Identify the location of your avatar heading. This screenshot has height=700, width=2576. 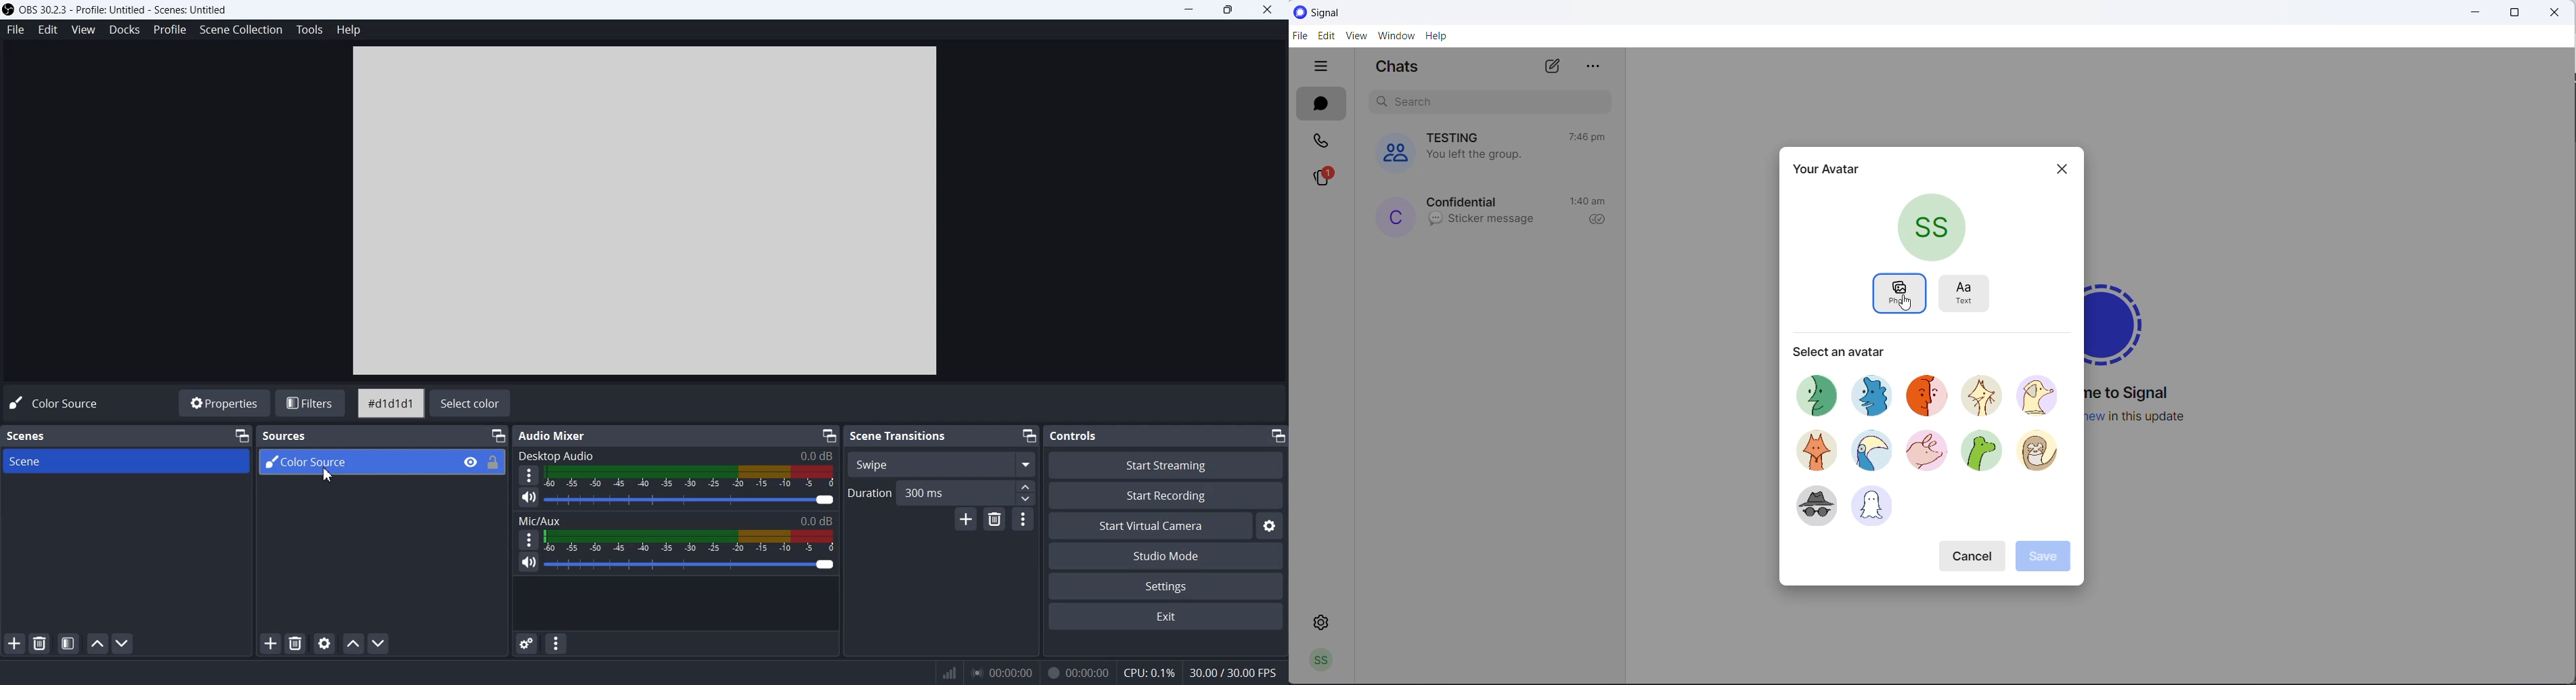
(1825, 167).